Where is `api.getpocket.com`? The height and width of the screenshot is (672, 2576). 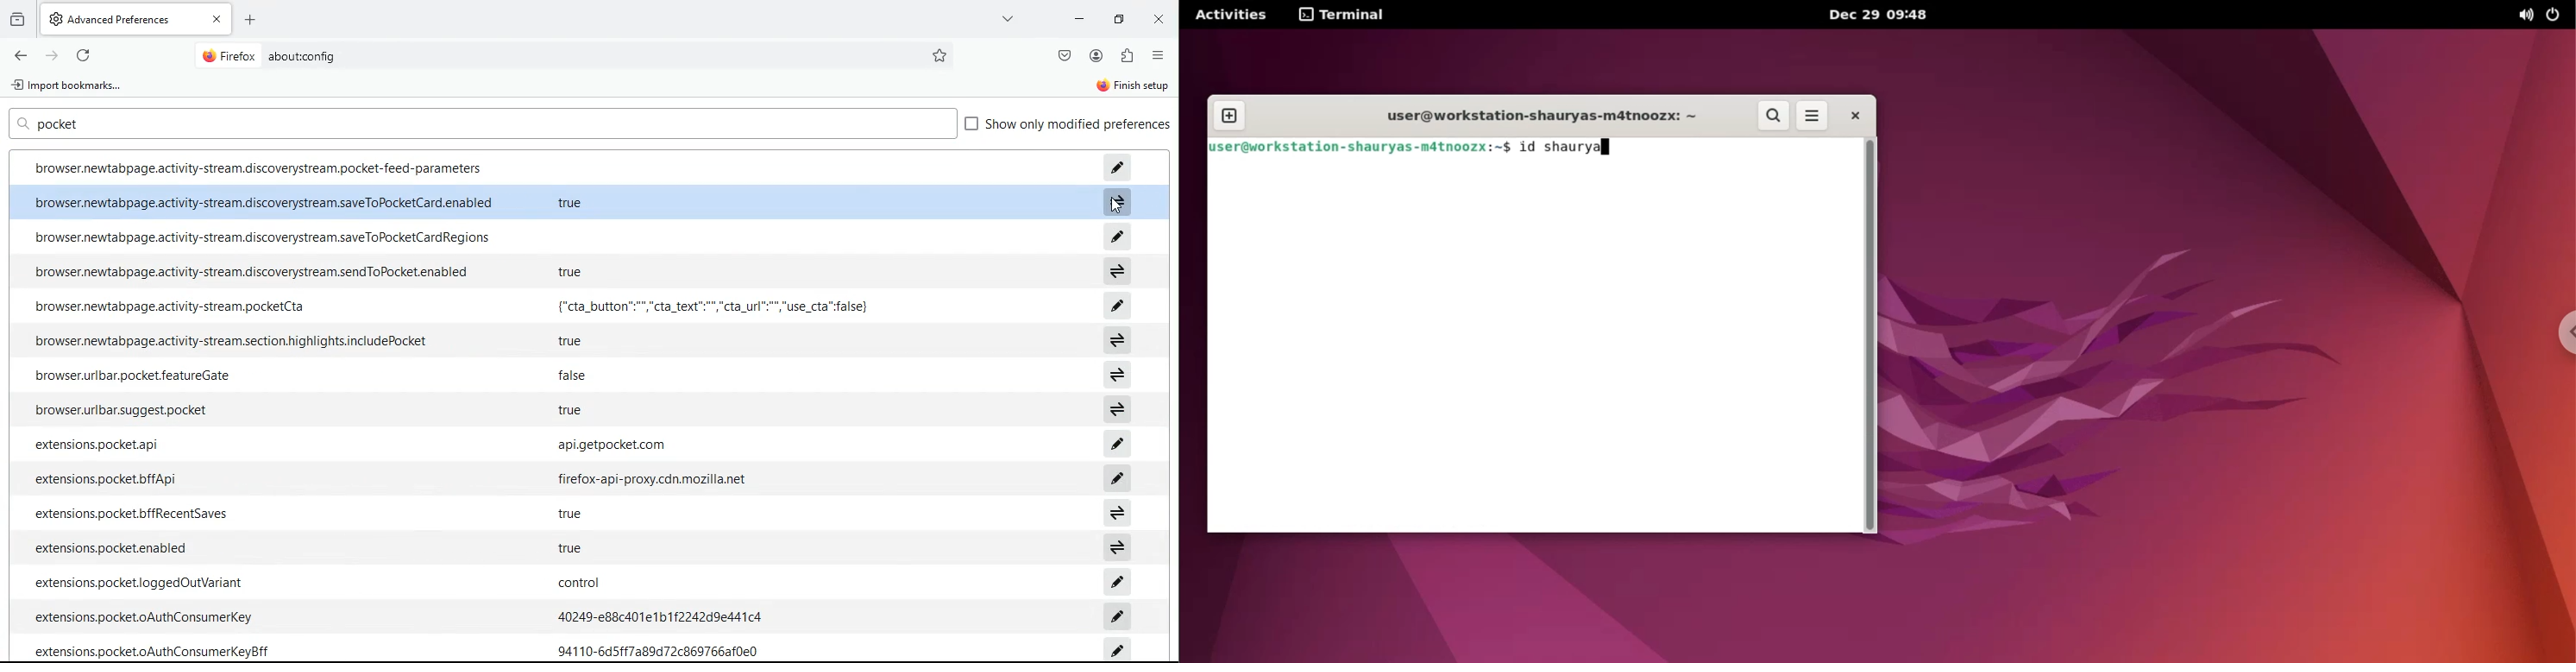 api.getpocket.com is located at coordinates (617, 445).